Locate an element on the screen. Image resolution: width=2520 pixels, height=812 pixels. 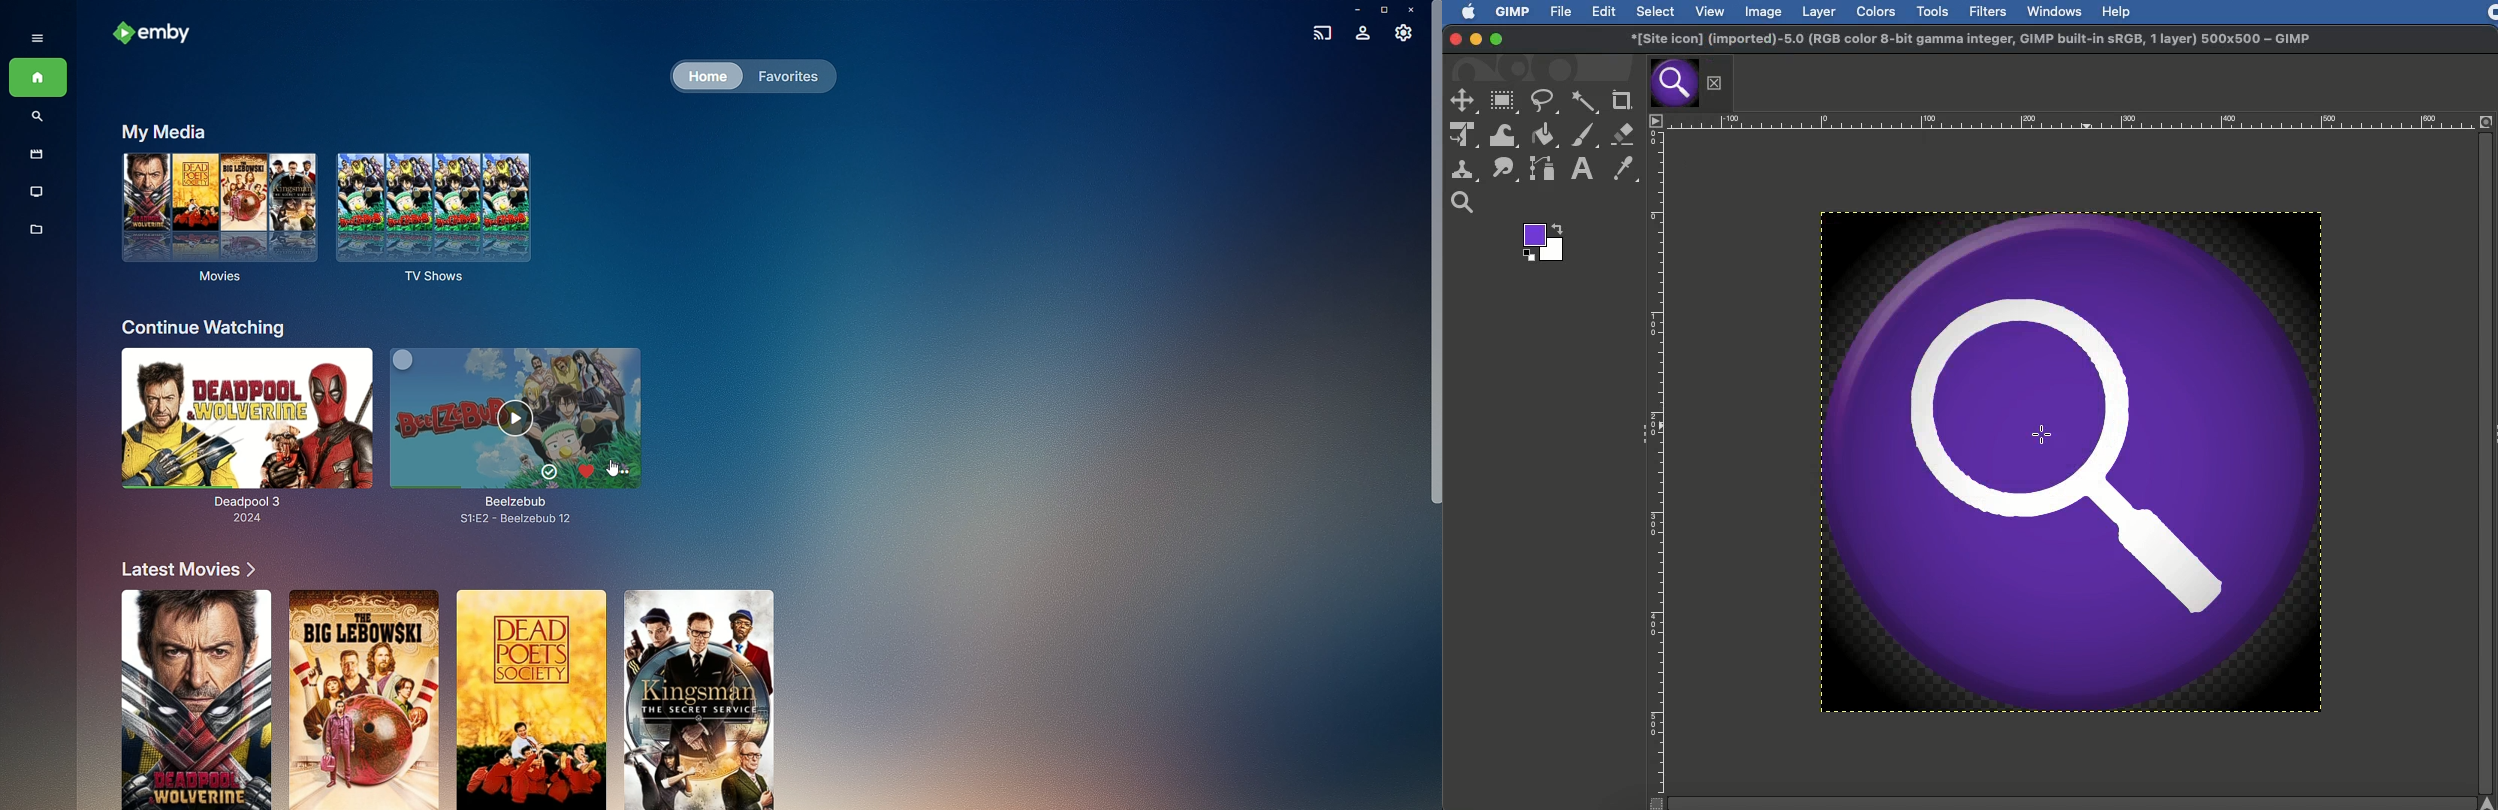
Account is located at coordinates (1363, 35).